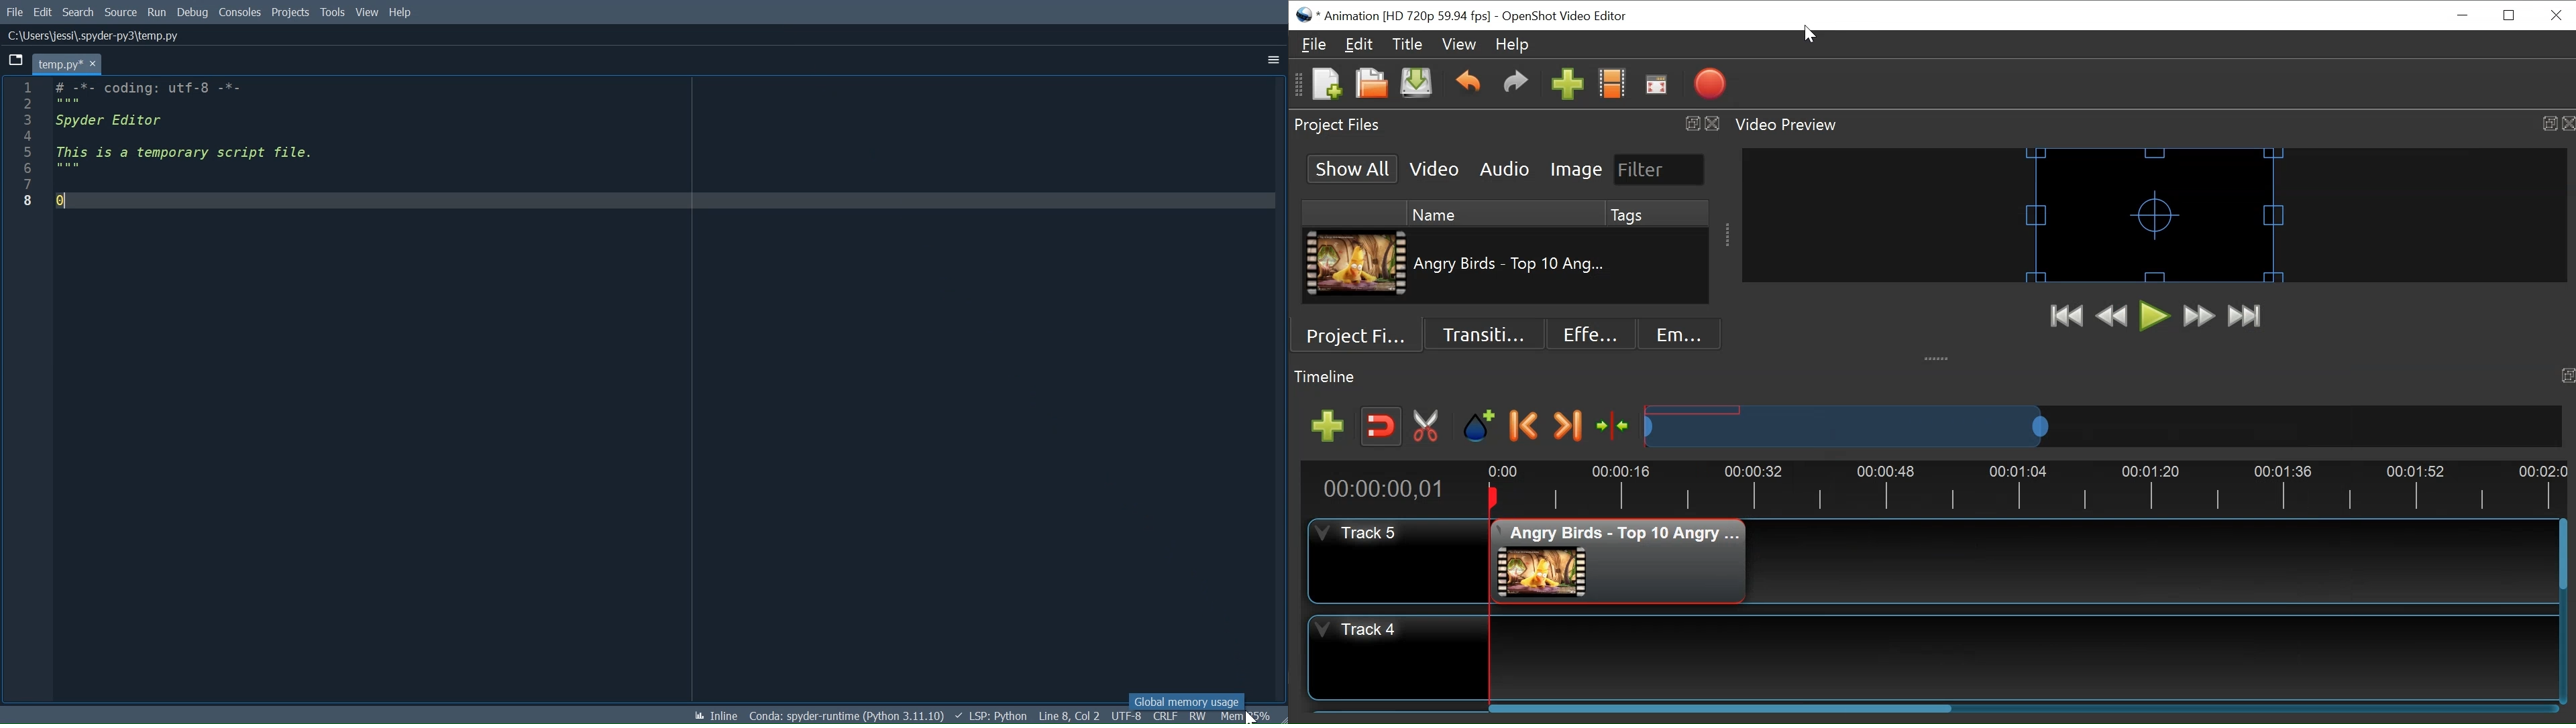 Image resolution: width=2576 pixels, height=728 pixels. Describe the element at coordinates (991, 716) in the screenshot. I see `Language` at that location.